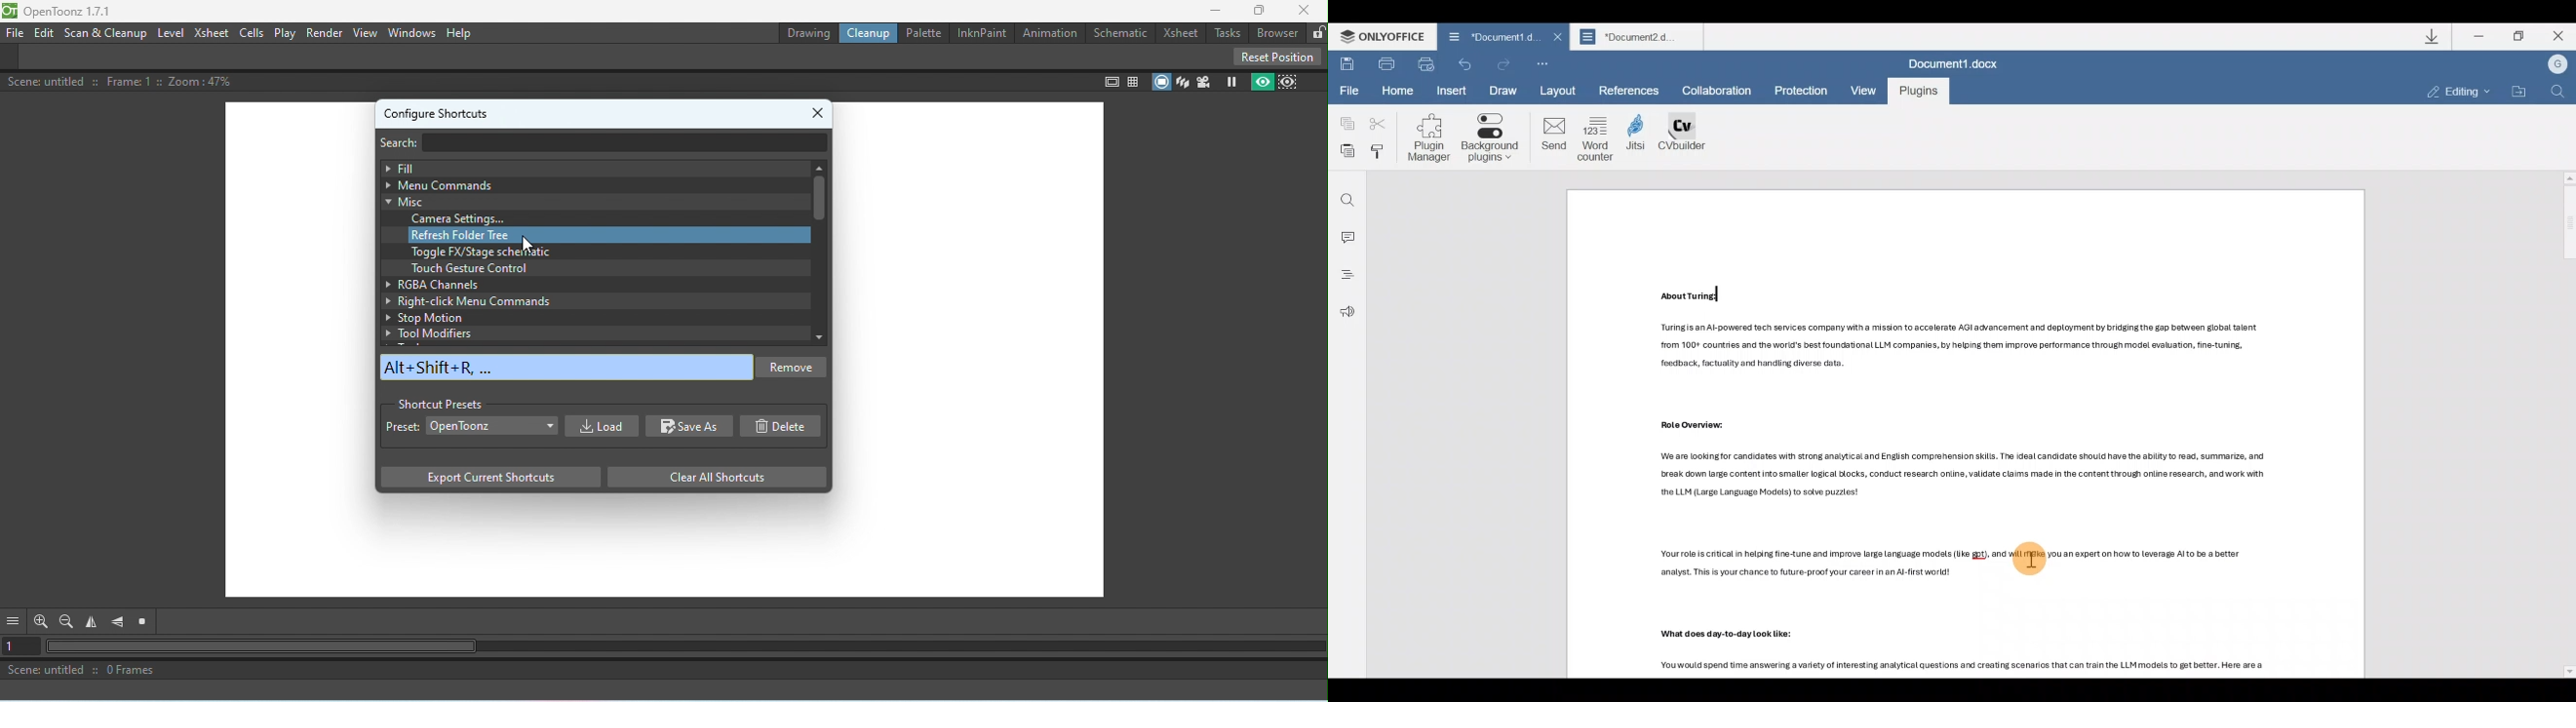  What do you see at coordinates (1344, 125) in the screenshot?
I see `Copy` at bounding box center [1344, 125].